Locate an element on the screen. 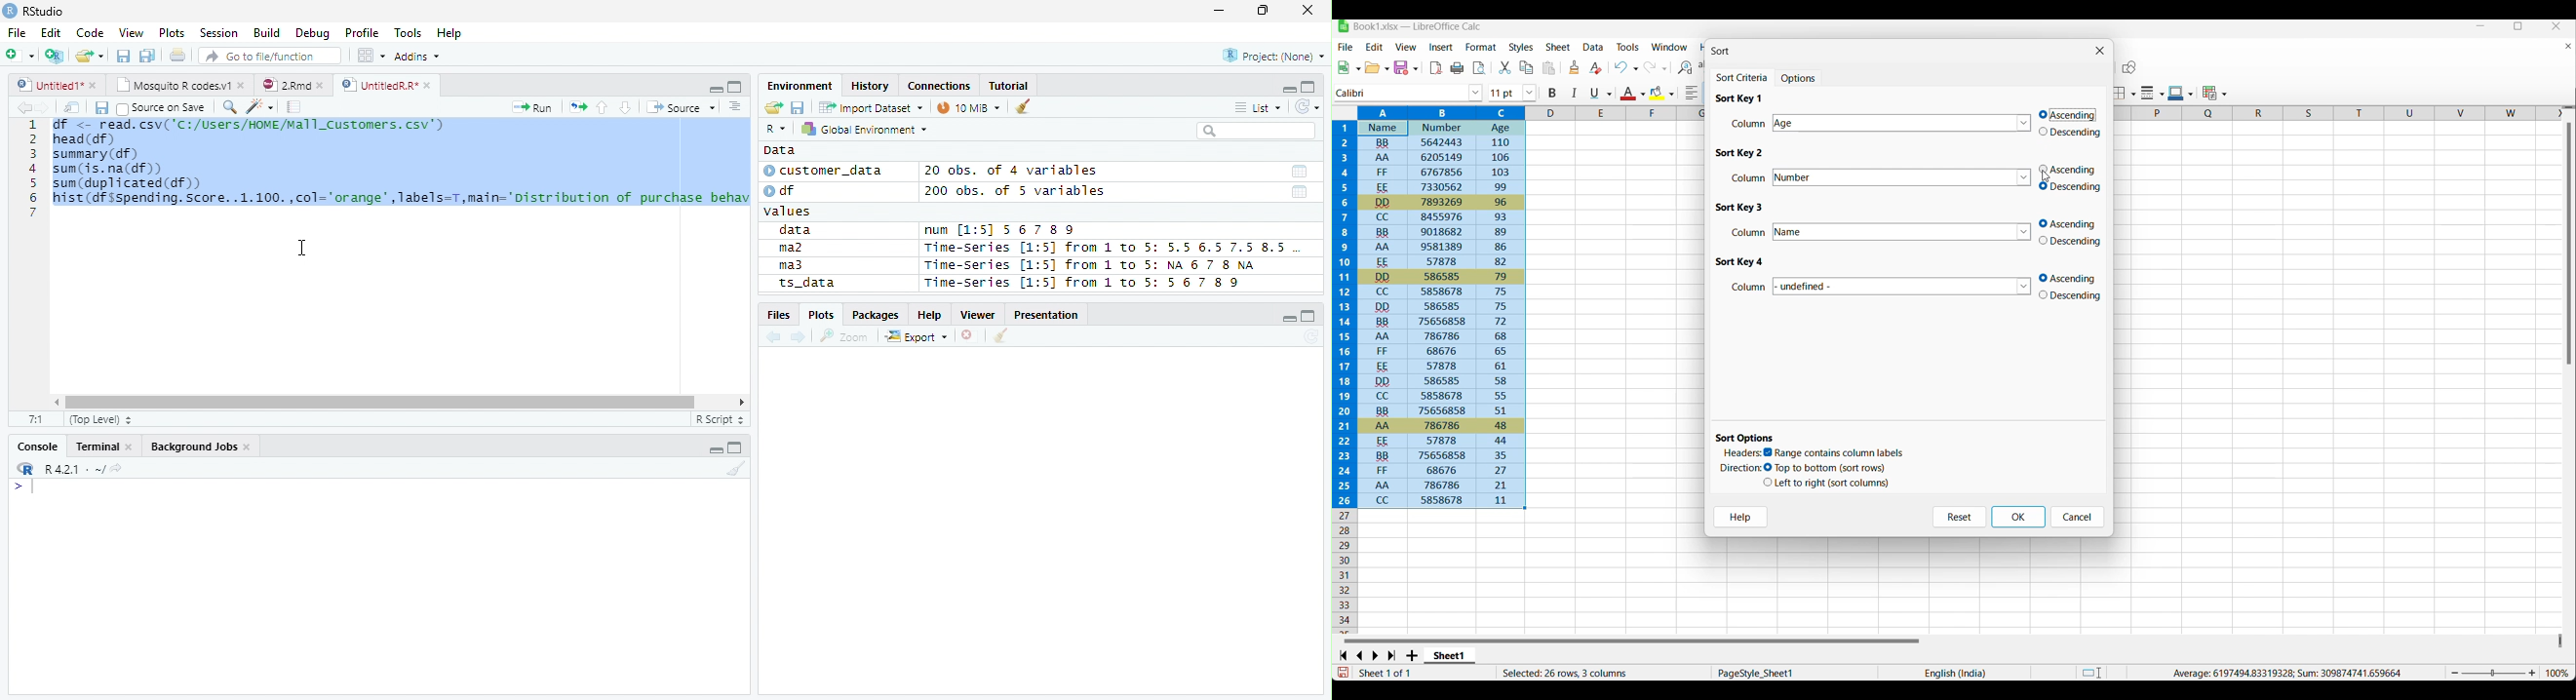  Close document is located at coordinates (2569, 46).